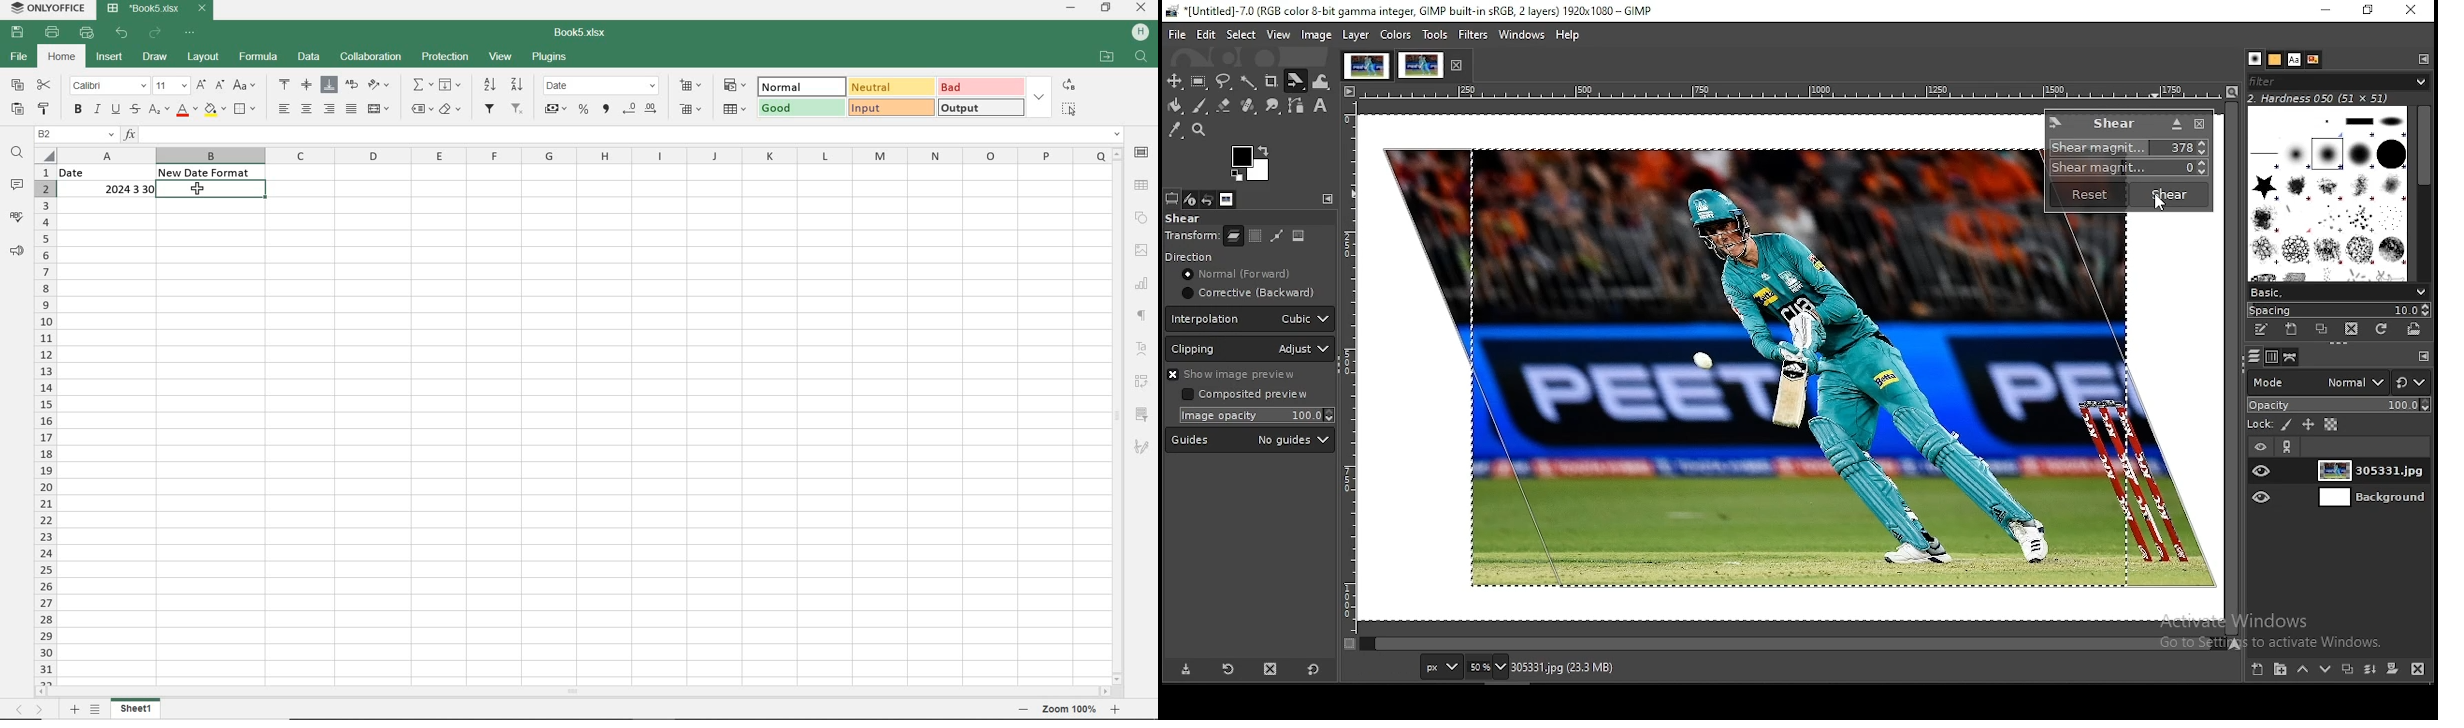  What do you see at coordinates (28, 710) in the screenshot?
I see `MOVE SHEETS` at bounding box center [28, 710].